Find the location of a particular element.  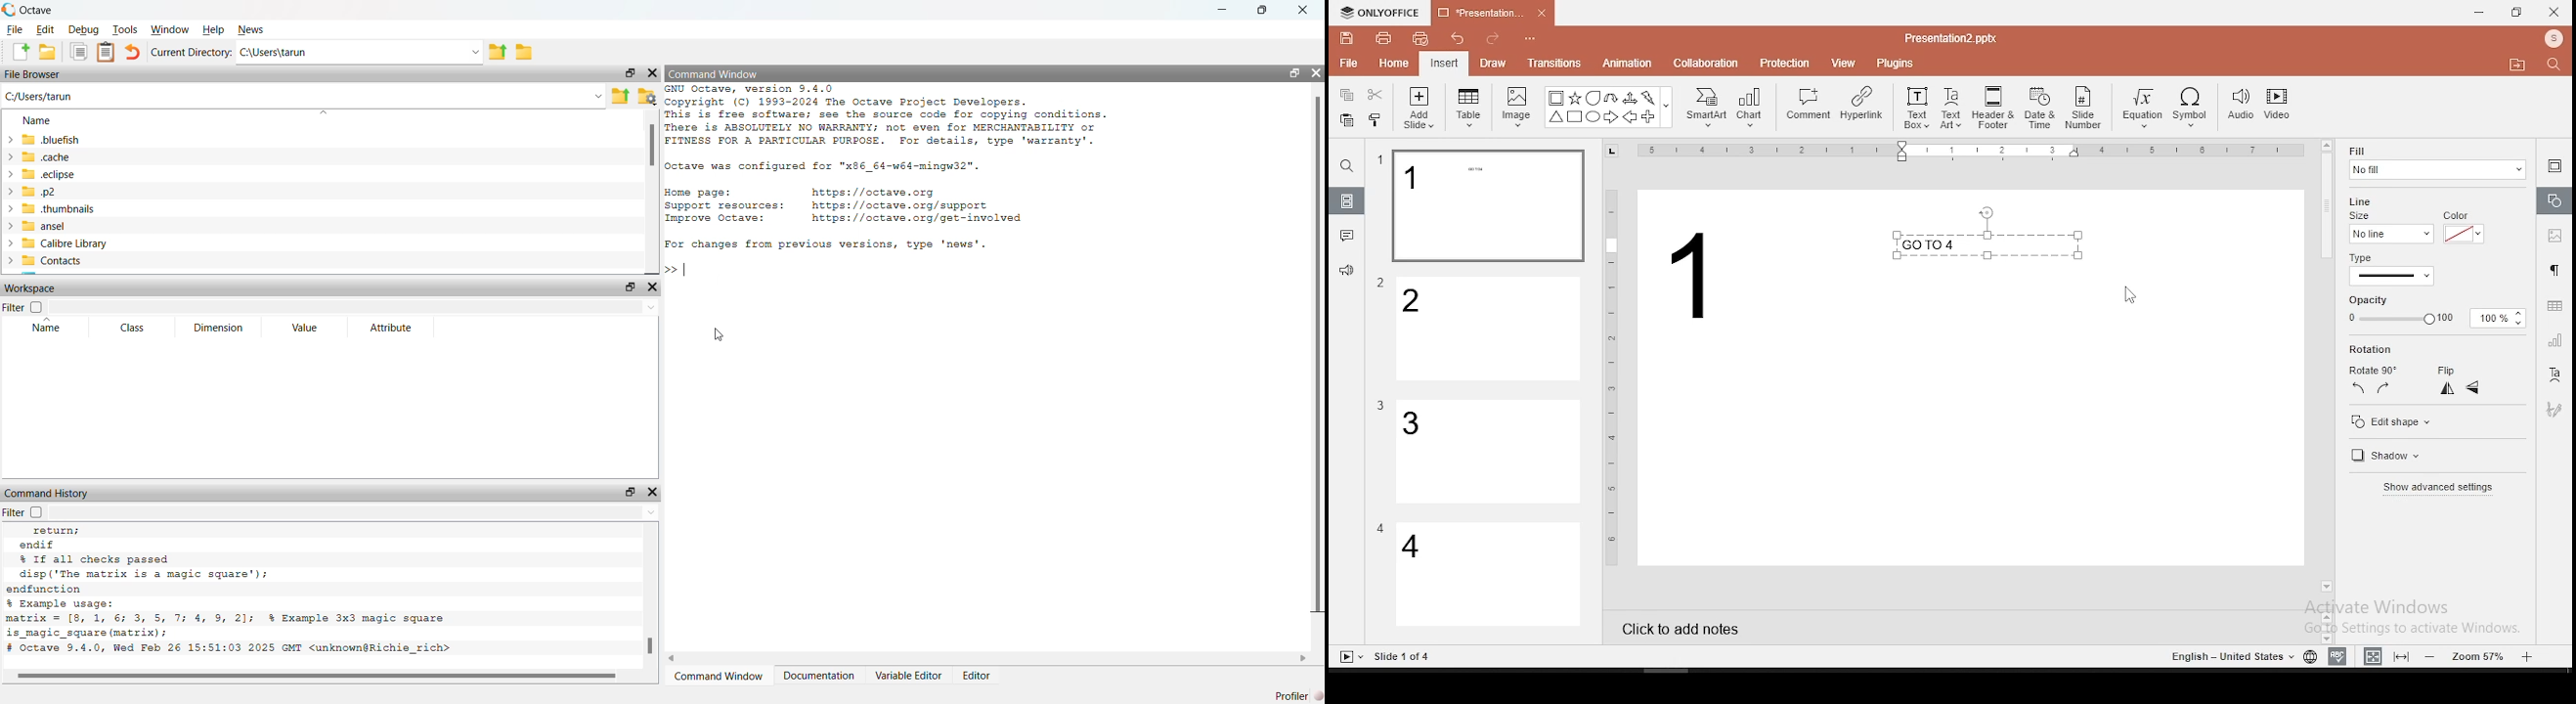

chart is located at coordinates (1751, 107).